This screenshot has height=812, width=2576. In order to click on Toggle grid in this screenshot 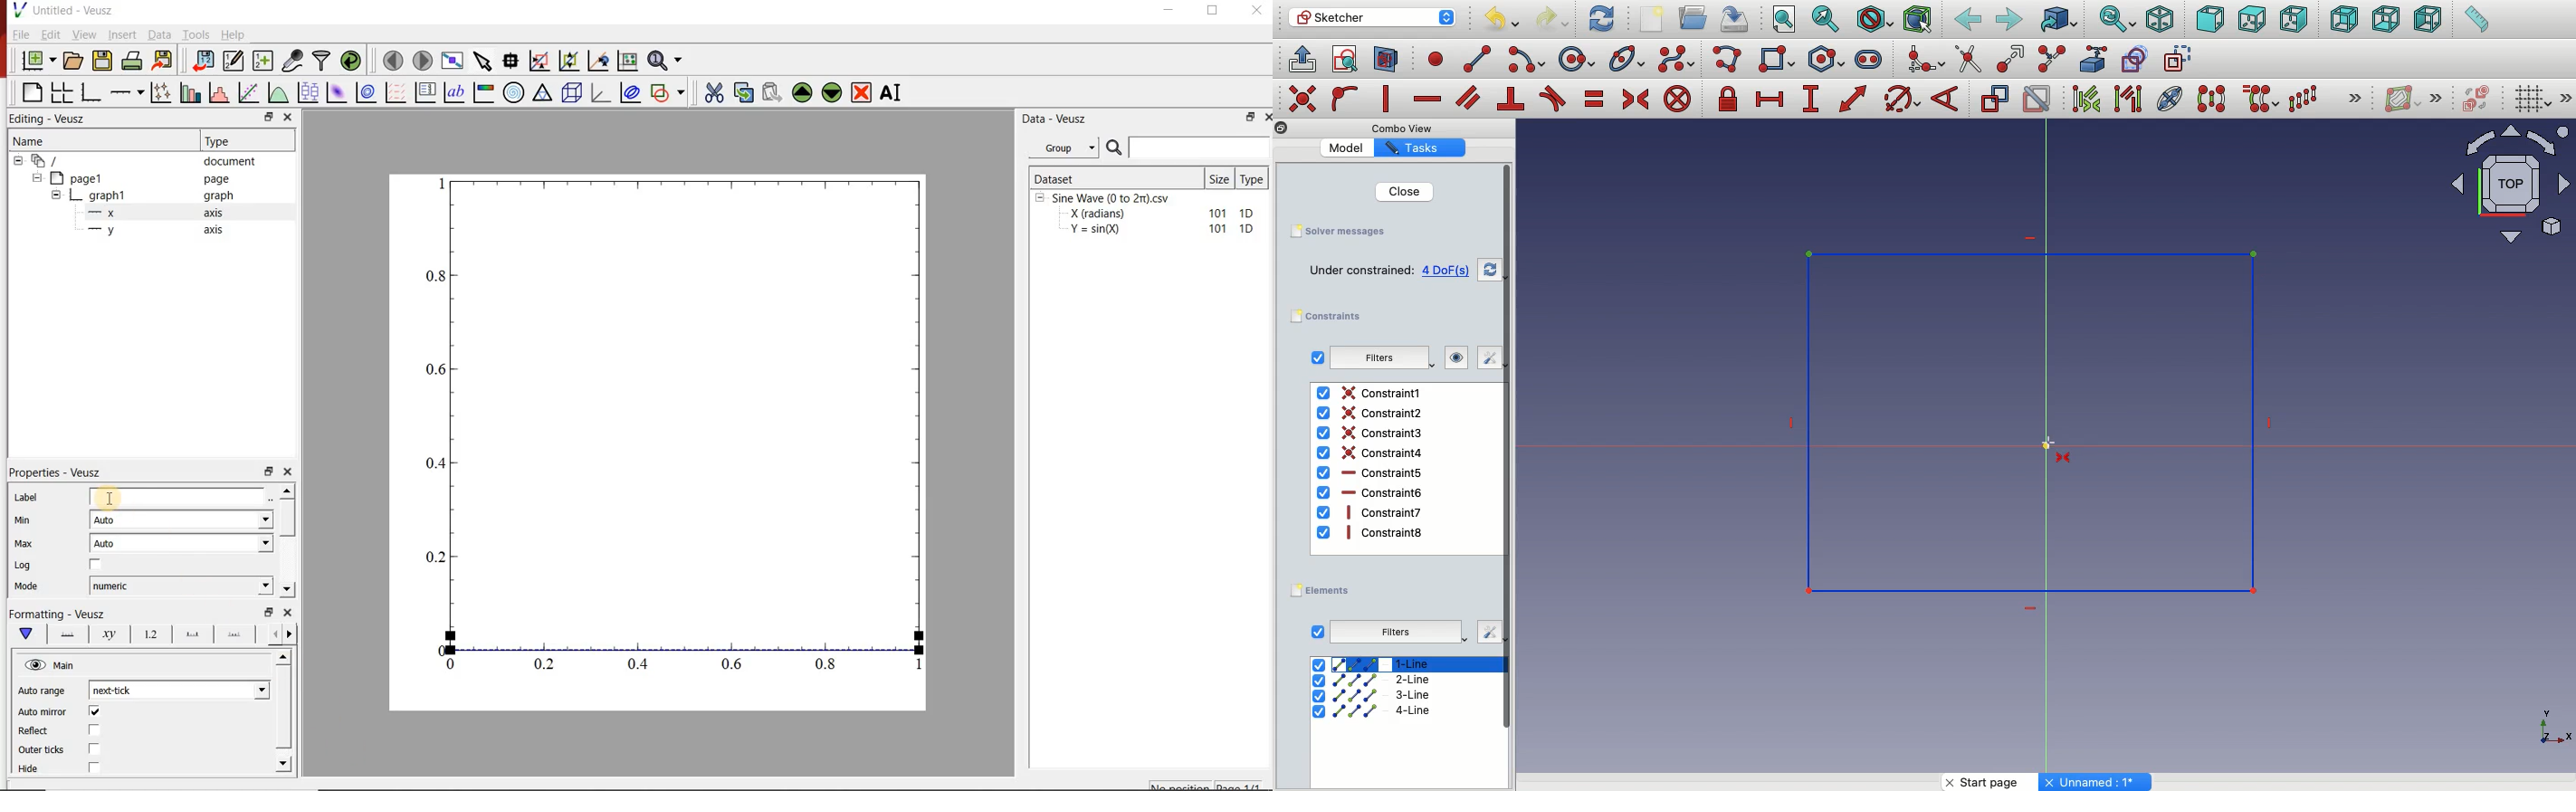, I will do `click(2531, 98)`.